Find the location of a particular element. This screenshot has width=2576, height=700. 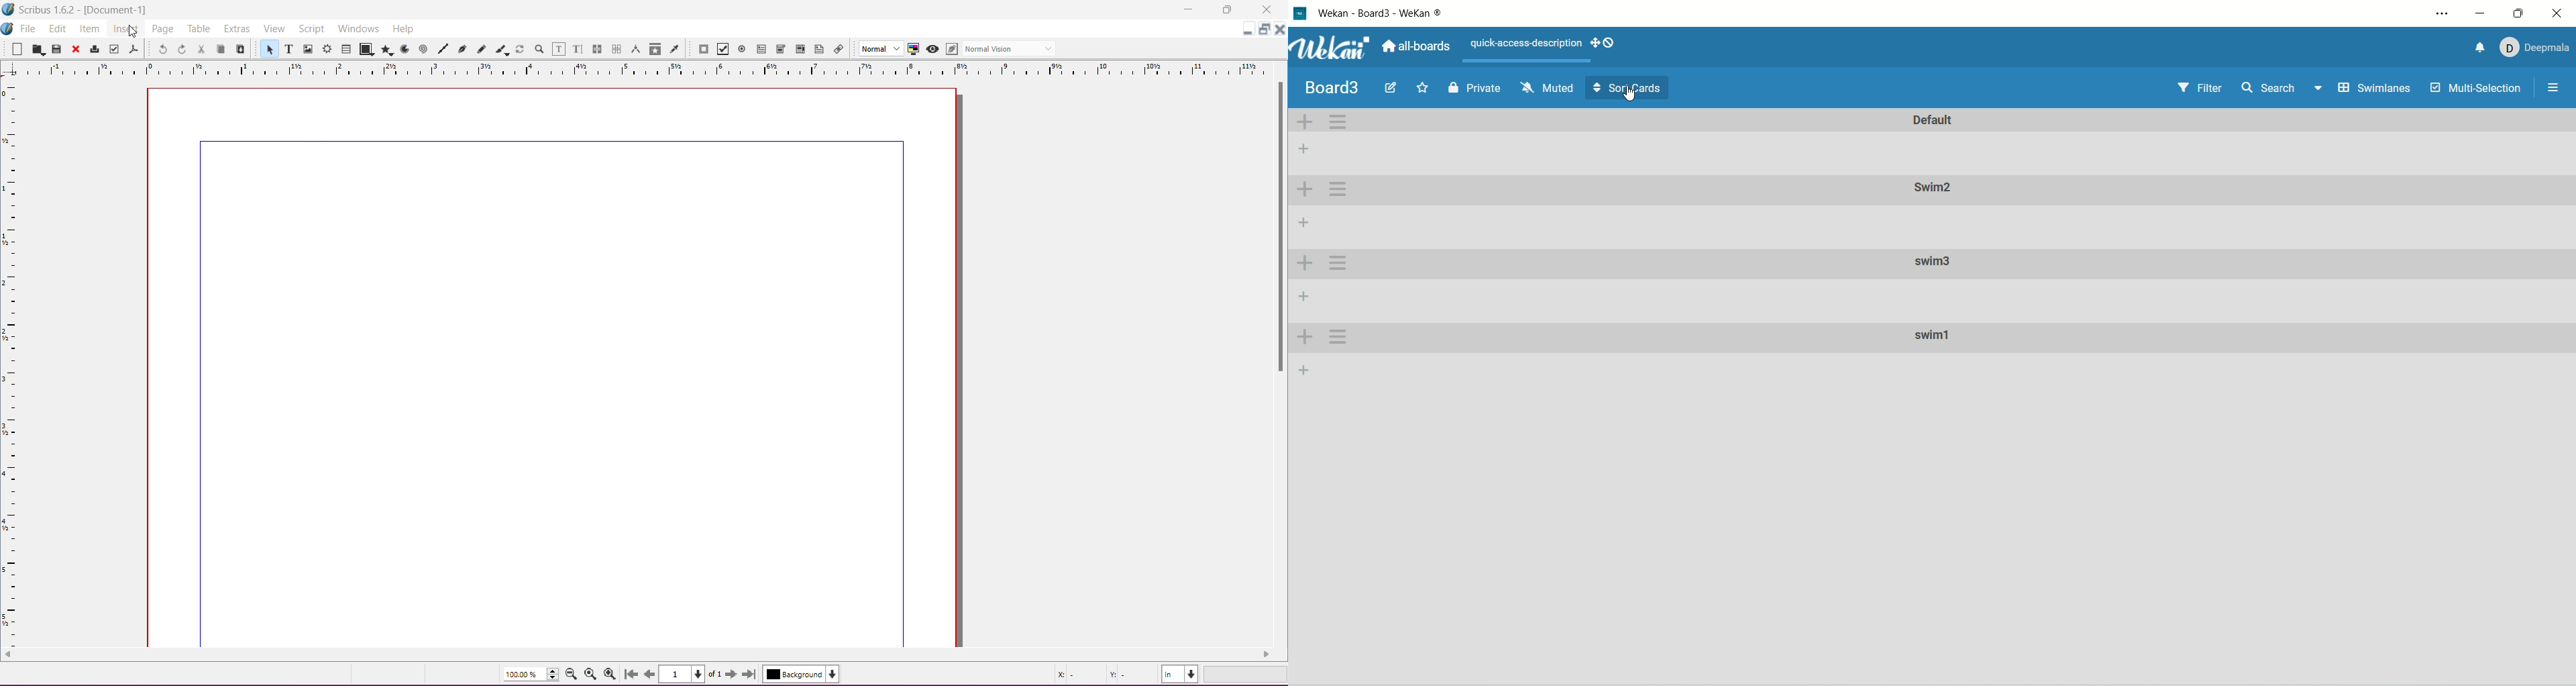

Vertical Scroll Bar is located at coordinates (1277, 226).